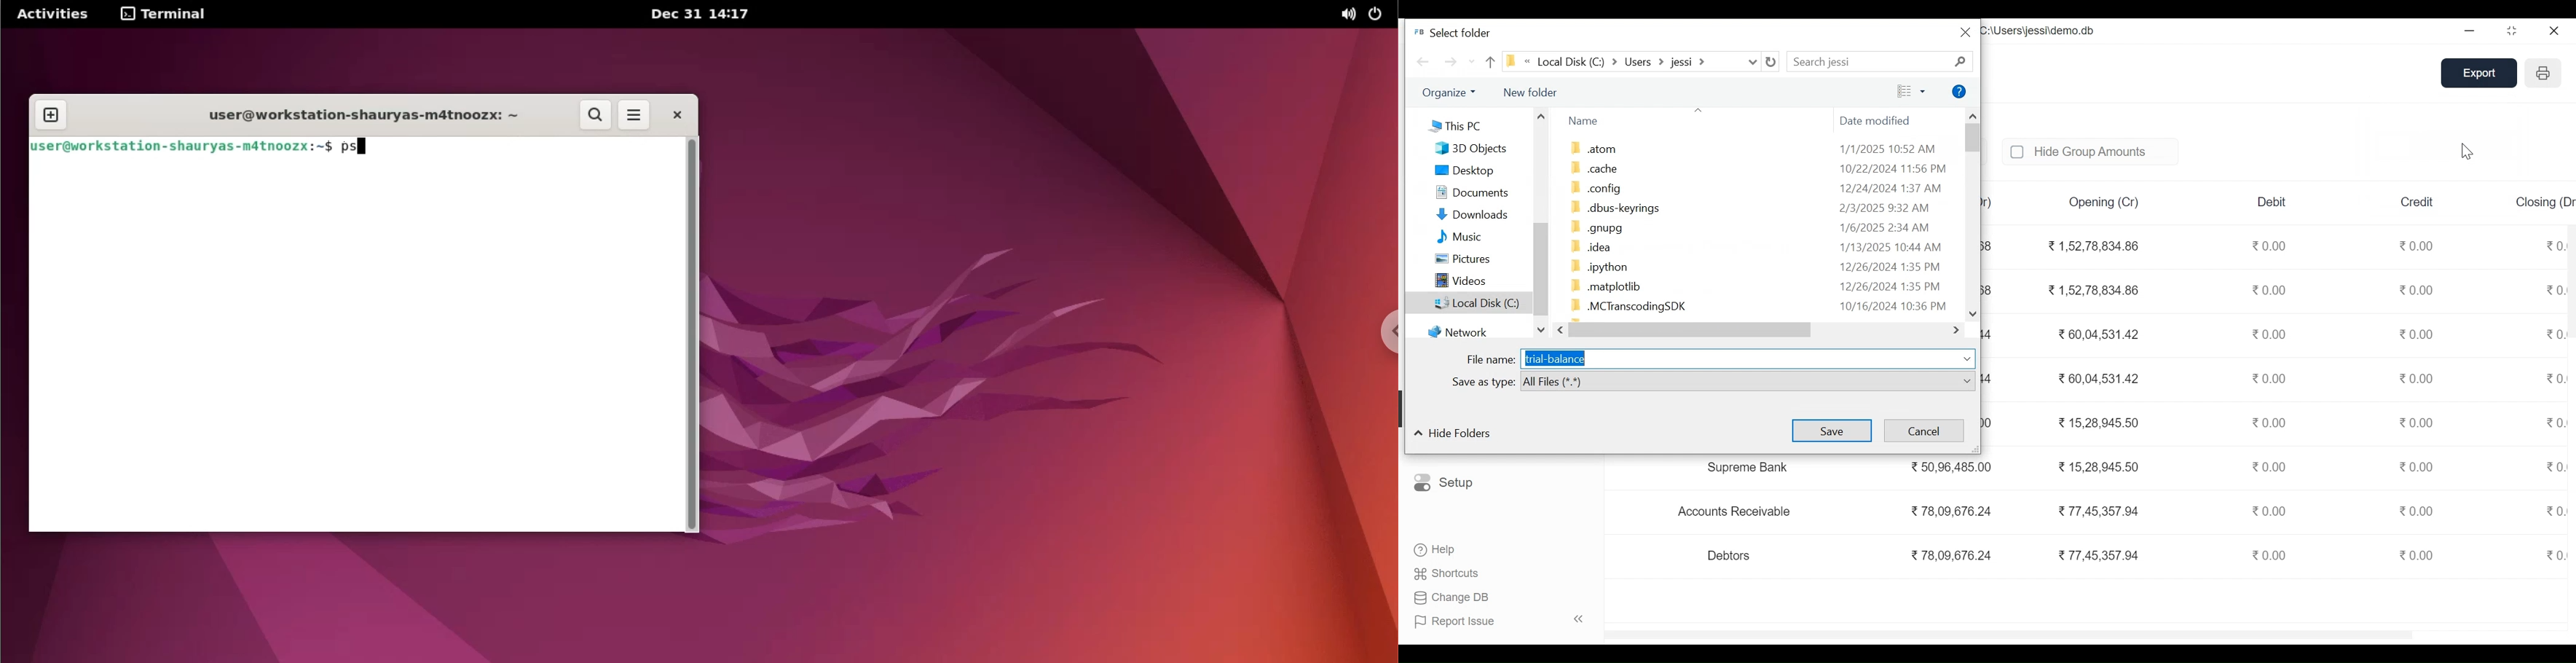  Describe the element at coordinates (1738, 512) in the screenshot. I see `Accounts Receivable` at that location.